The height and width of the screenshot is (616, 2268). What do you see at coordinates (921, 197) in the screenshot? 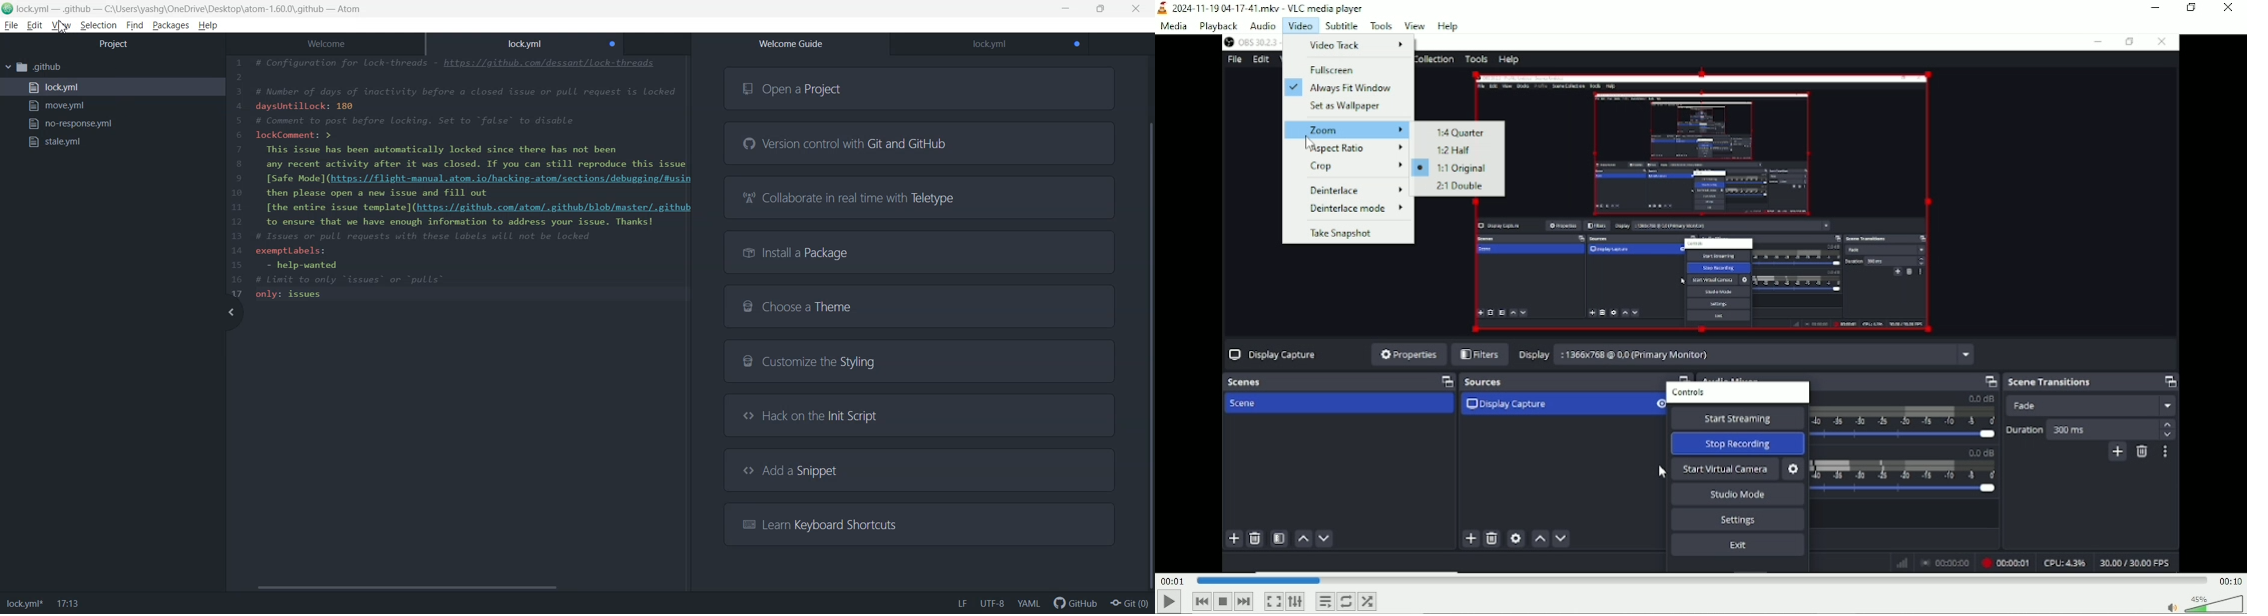
I see `Collaborate in real time with Teletype` at bounding box center [921, 197].